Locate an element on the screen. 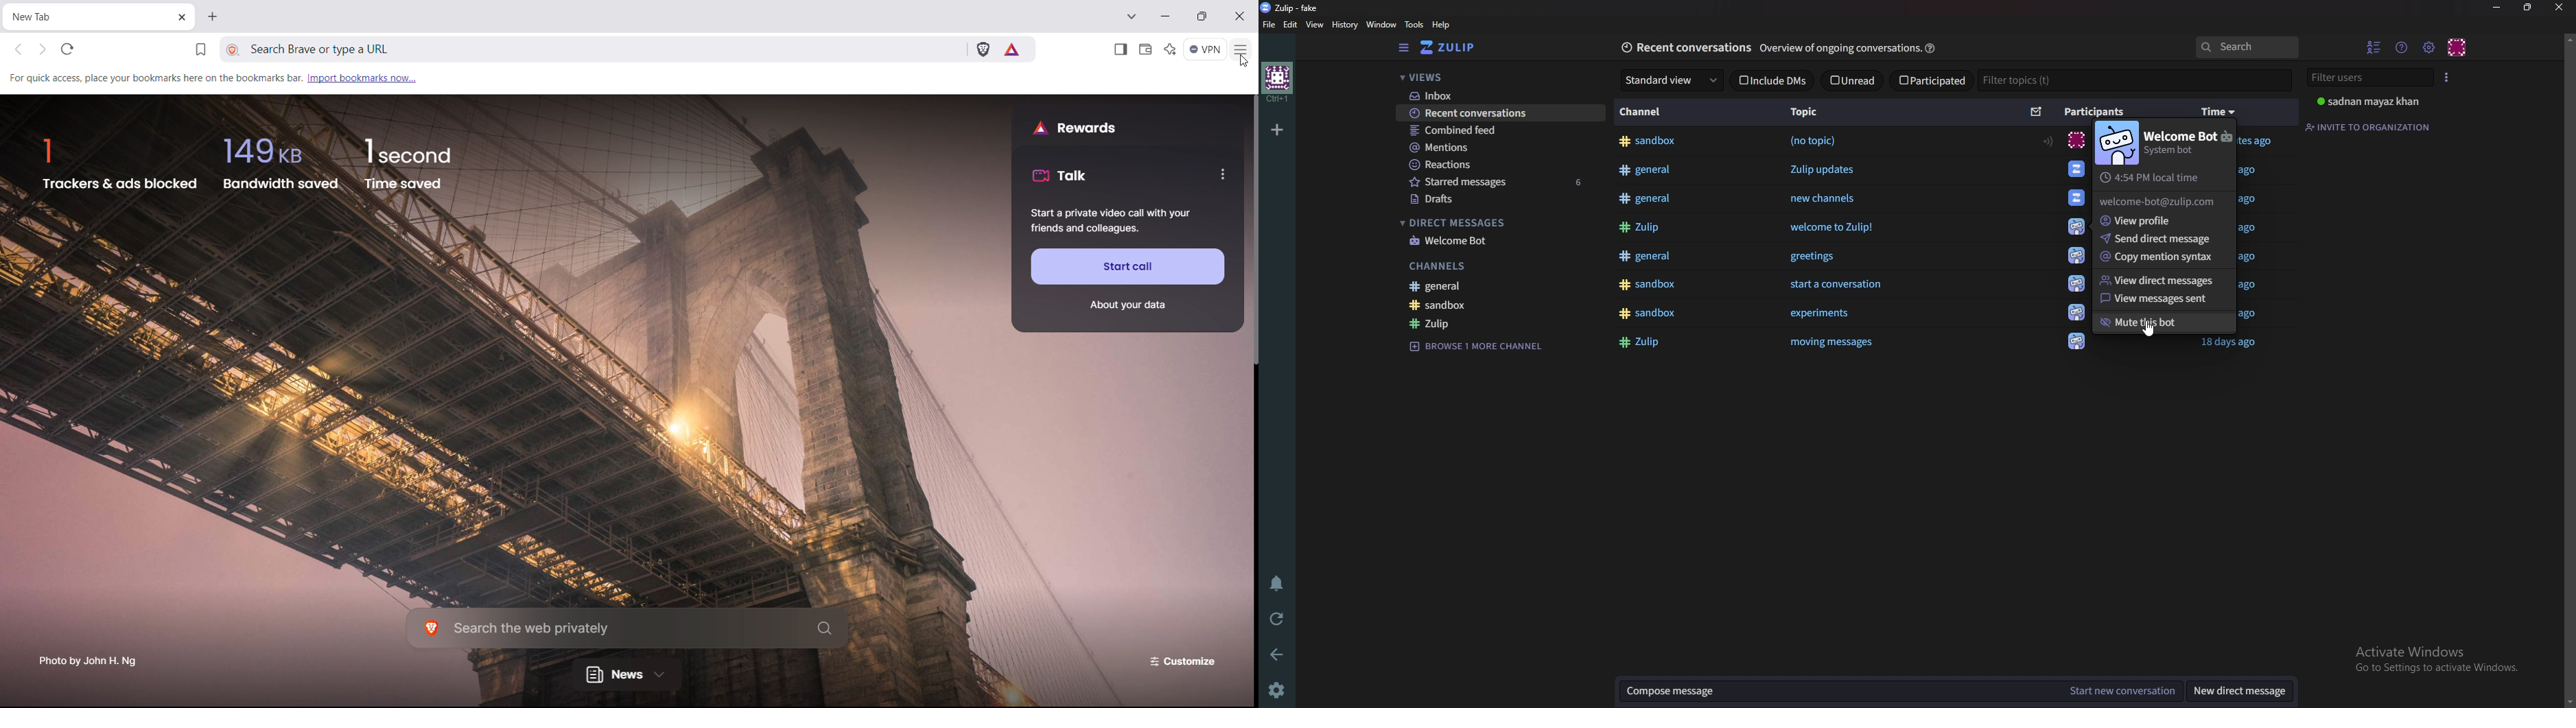  View profile is located at coordinates (2155, 220).